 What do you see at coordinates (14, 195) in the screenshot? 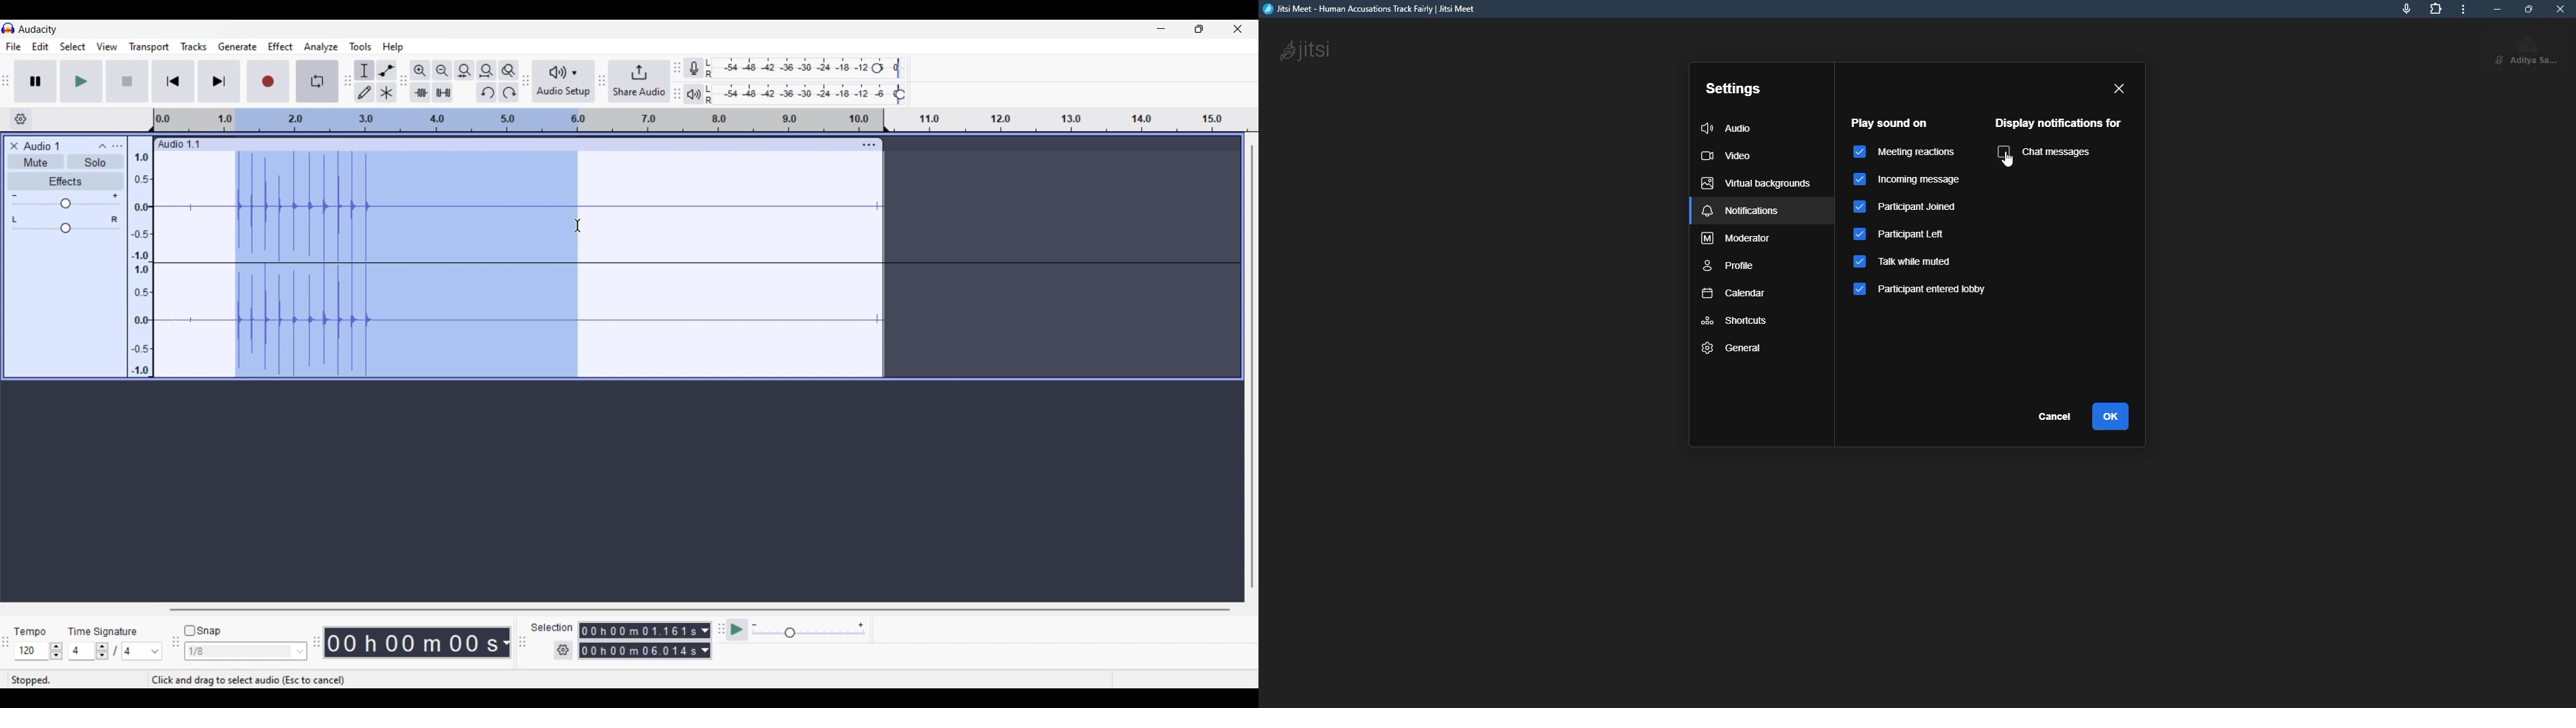
I see `Minimum gain` at bounding box center [14, 195].